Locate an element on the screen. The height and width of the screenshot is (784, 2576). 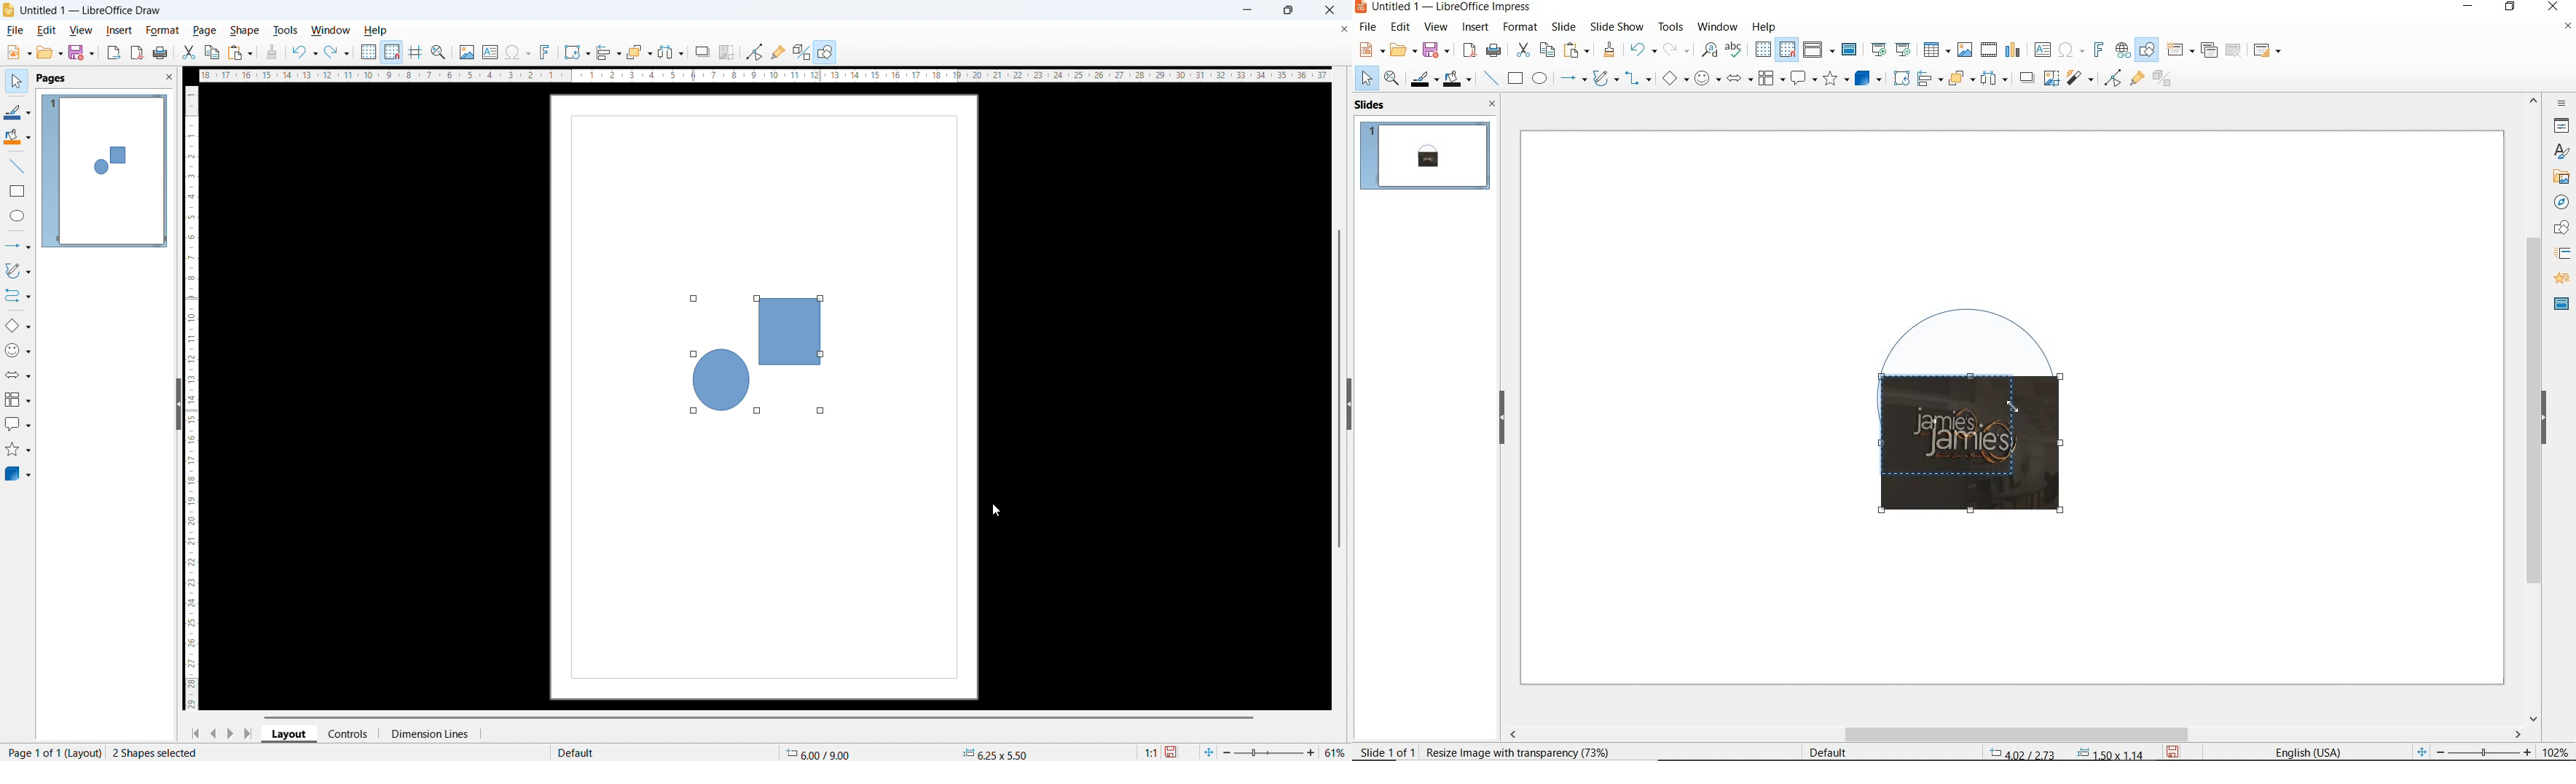
slide layout is located at coordinates (2268, 51).